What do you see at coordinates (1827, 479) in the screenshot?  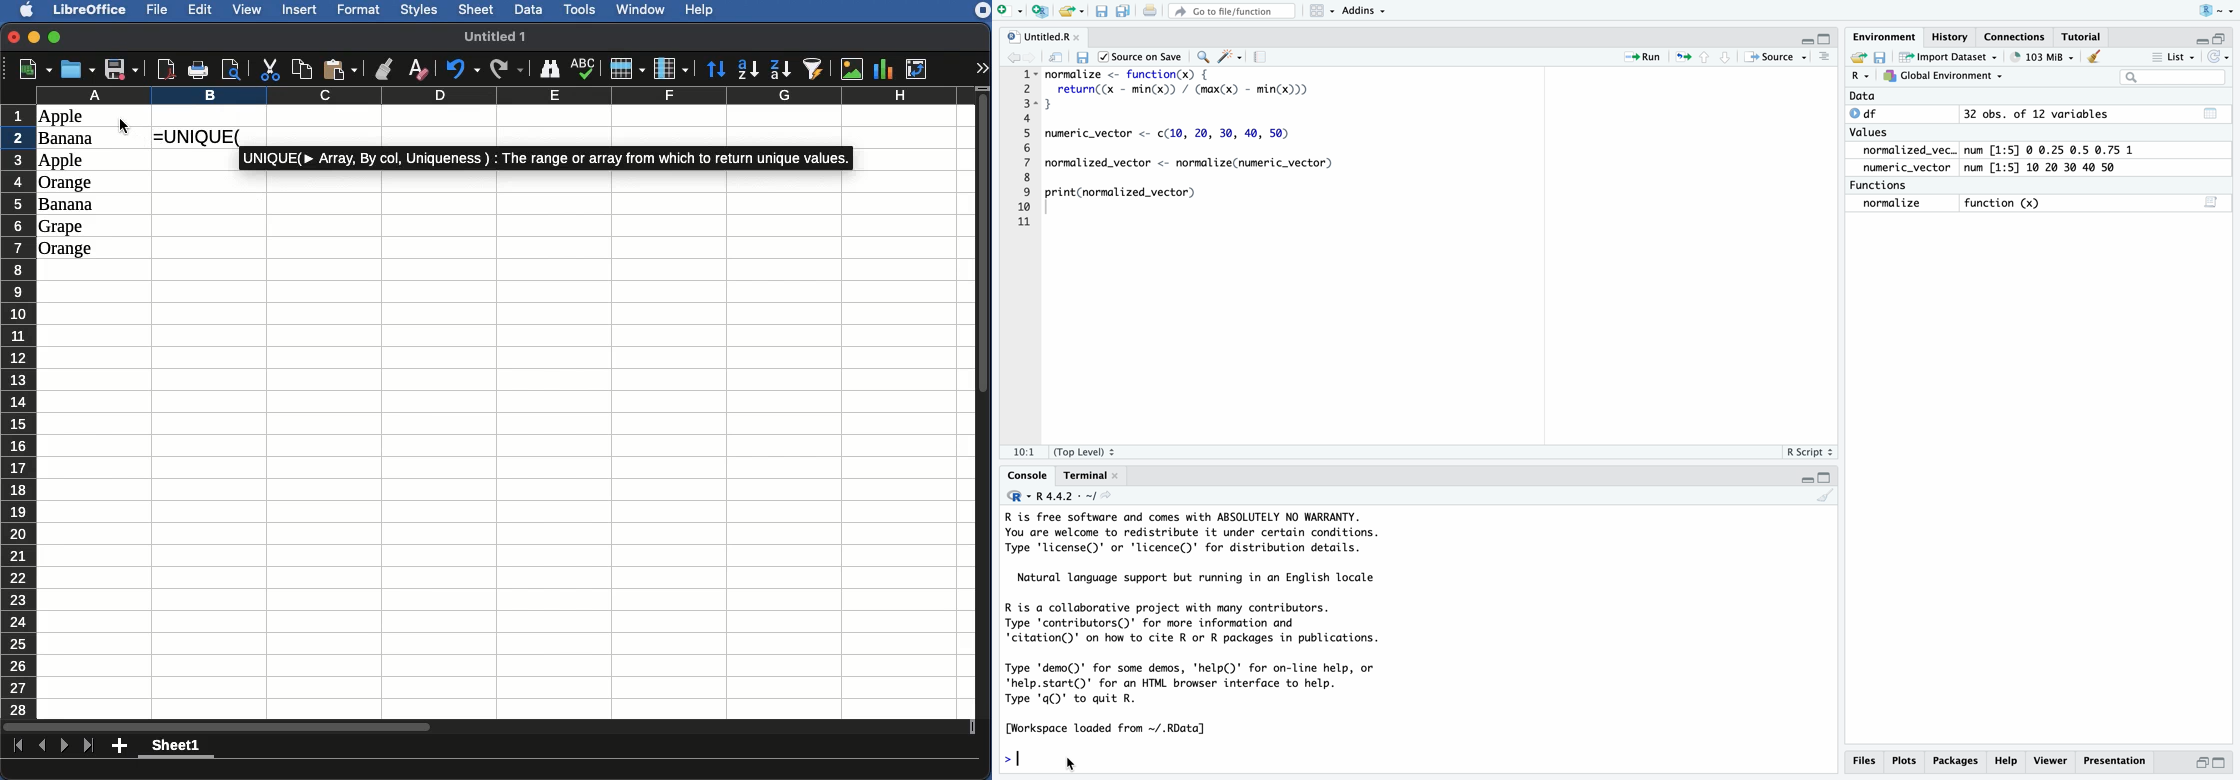 I see `Maximize` at bounding box center [1827, 479].